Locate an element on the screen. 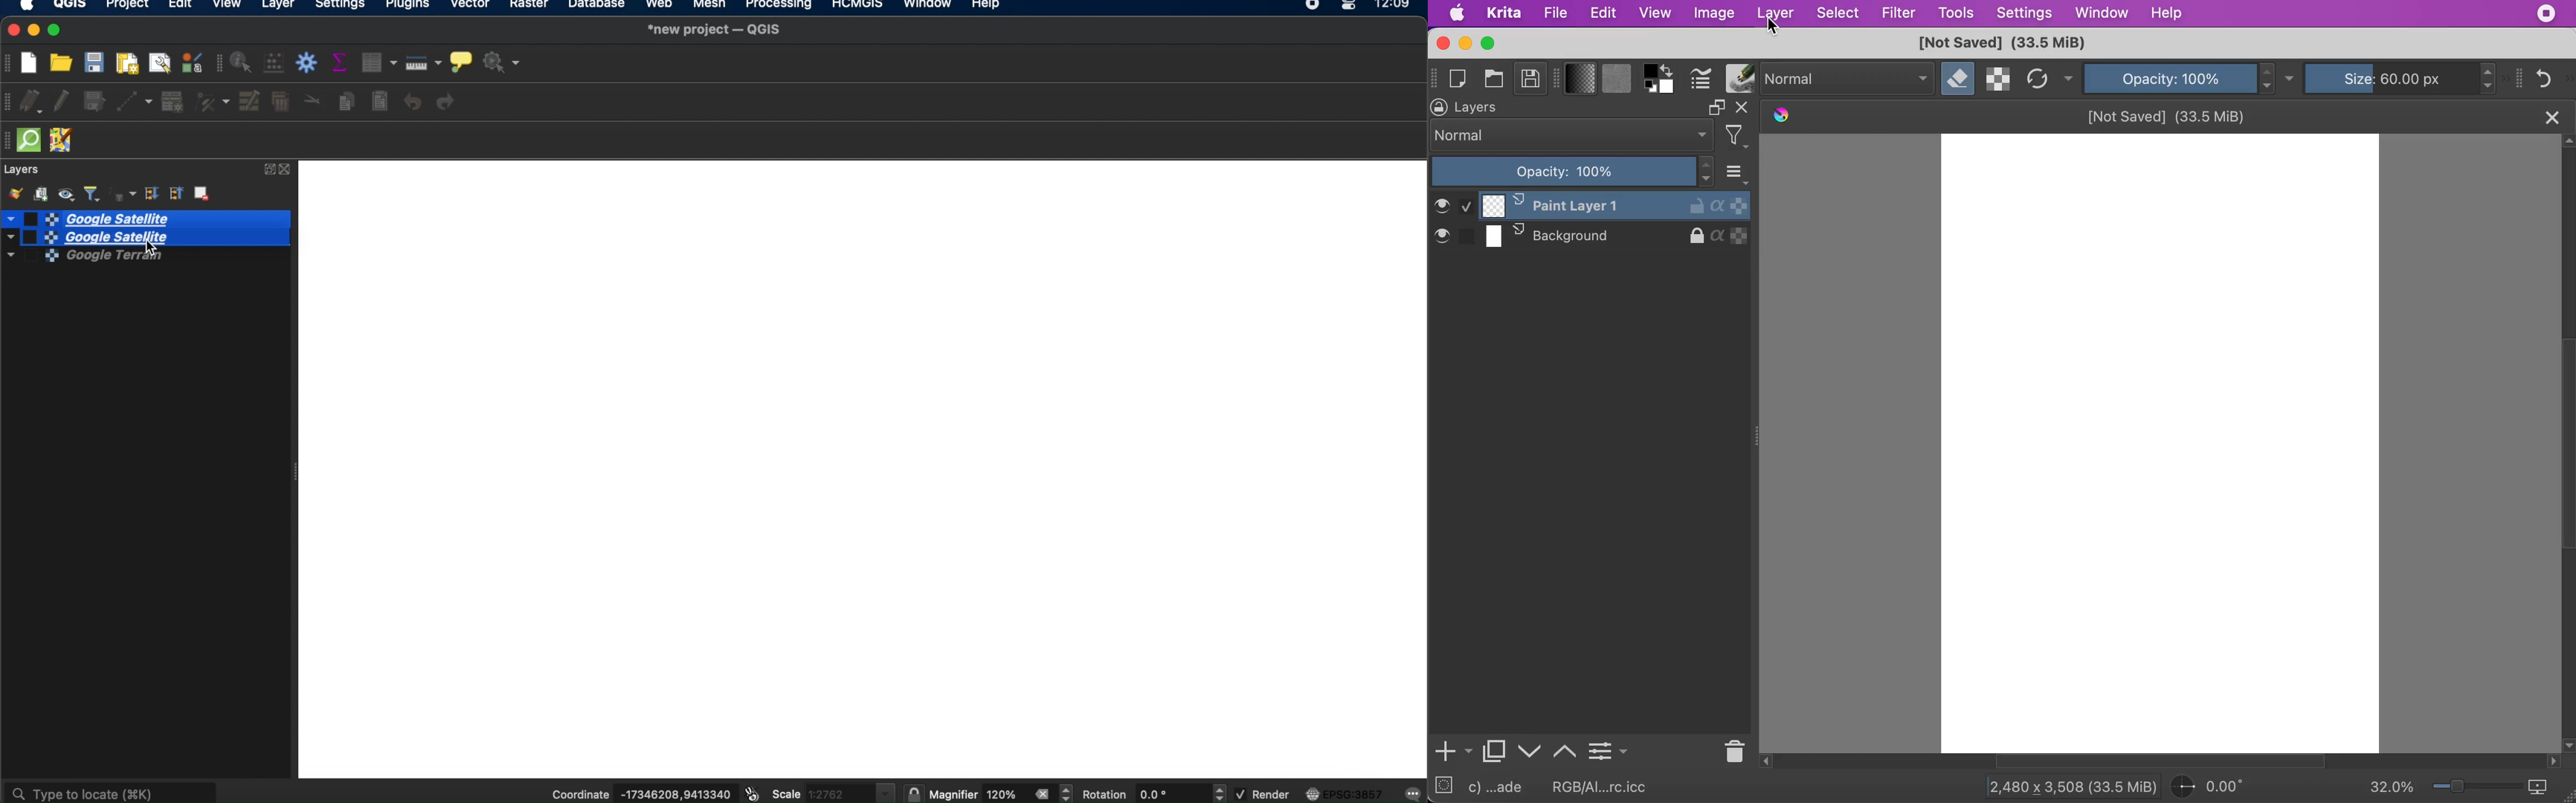  [not saved] (33.5 MiB) is located at coordinates (2169, 115).